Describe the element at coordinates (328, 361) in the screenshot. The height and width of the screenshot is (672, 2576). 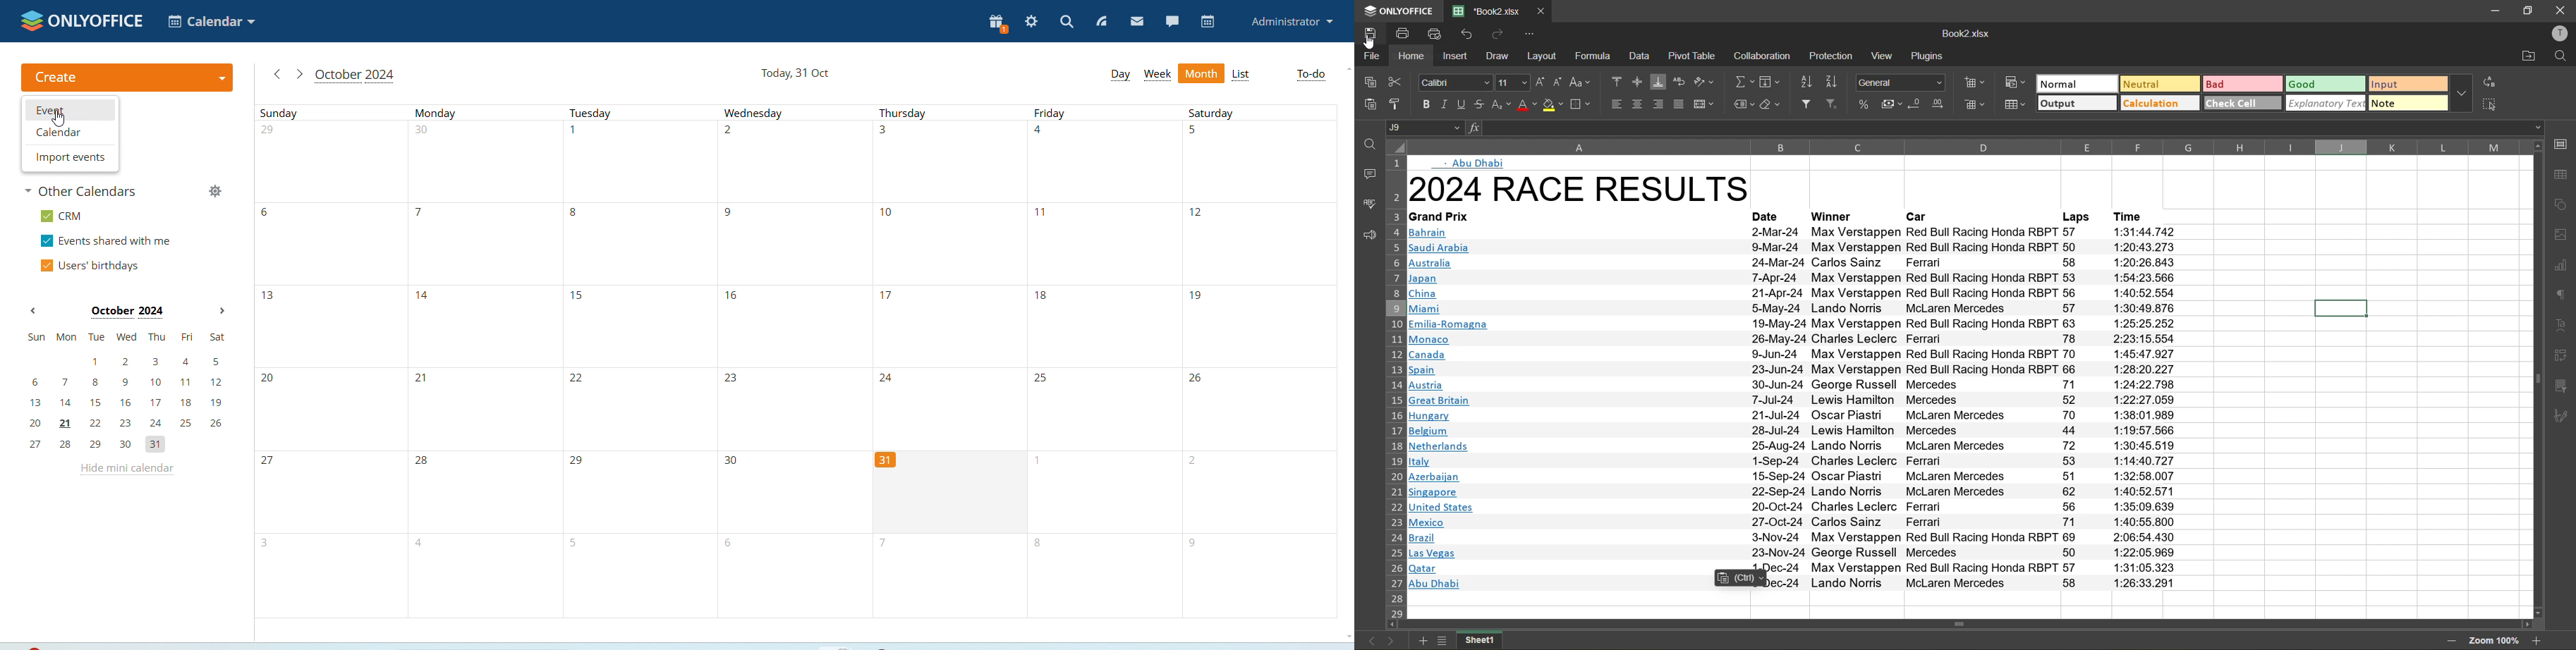
I see `Sundays` at that location.